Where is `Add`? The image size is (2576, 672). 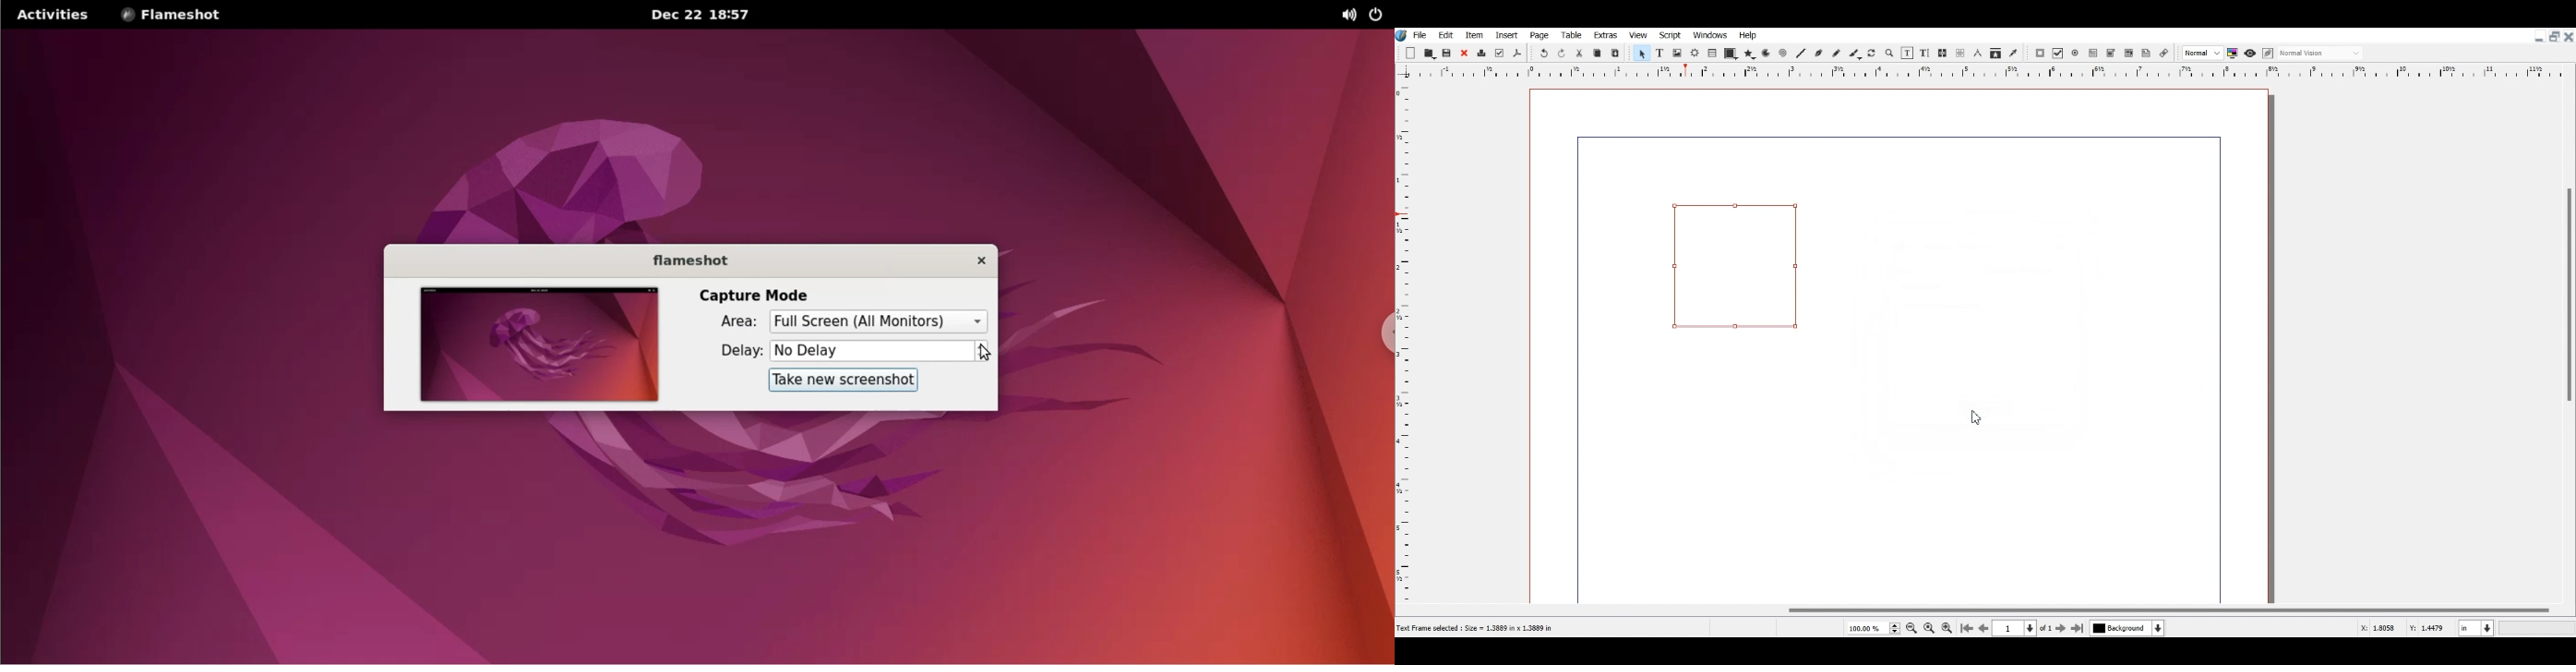 Add is located at coordinates (1410, 54).